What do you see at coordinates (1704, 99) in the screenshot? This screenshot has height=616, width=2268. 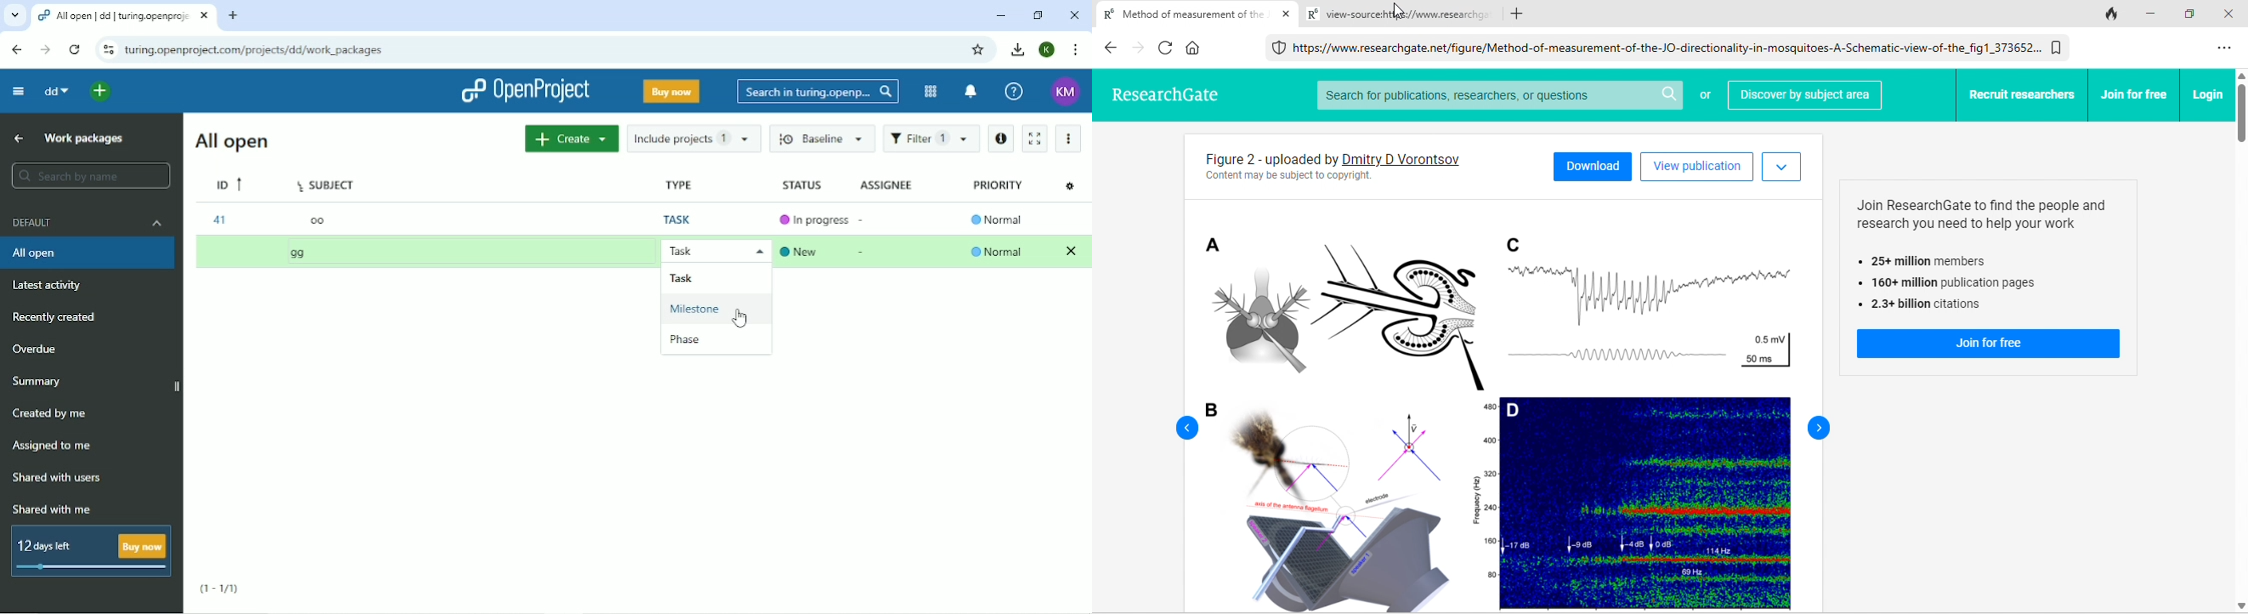 I see `or` at bounding box center [1704, 99].